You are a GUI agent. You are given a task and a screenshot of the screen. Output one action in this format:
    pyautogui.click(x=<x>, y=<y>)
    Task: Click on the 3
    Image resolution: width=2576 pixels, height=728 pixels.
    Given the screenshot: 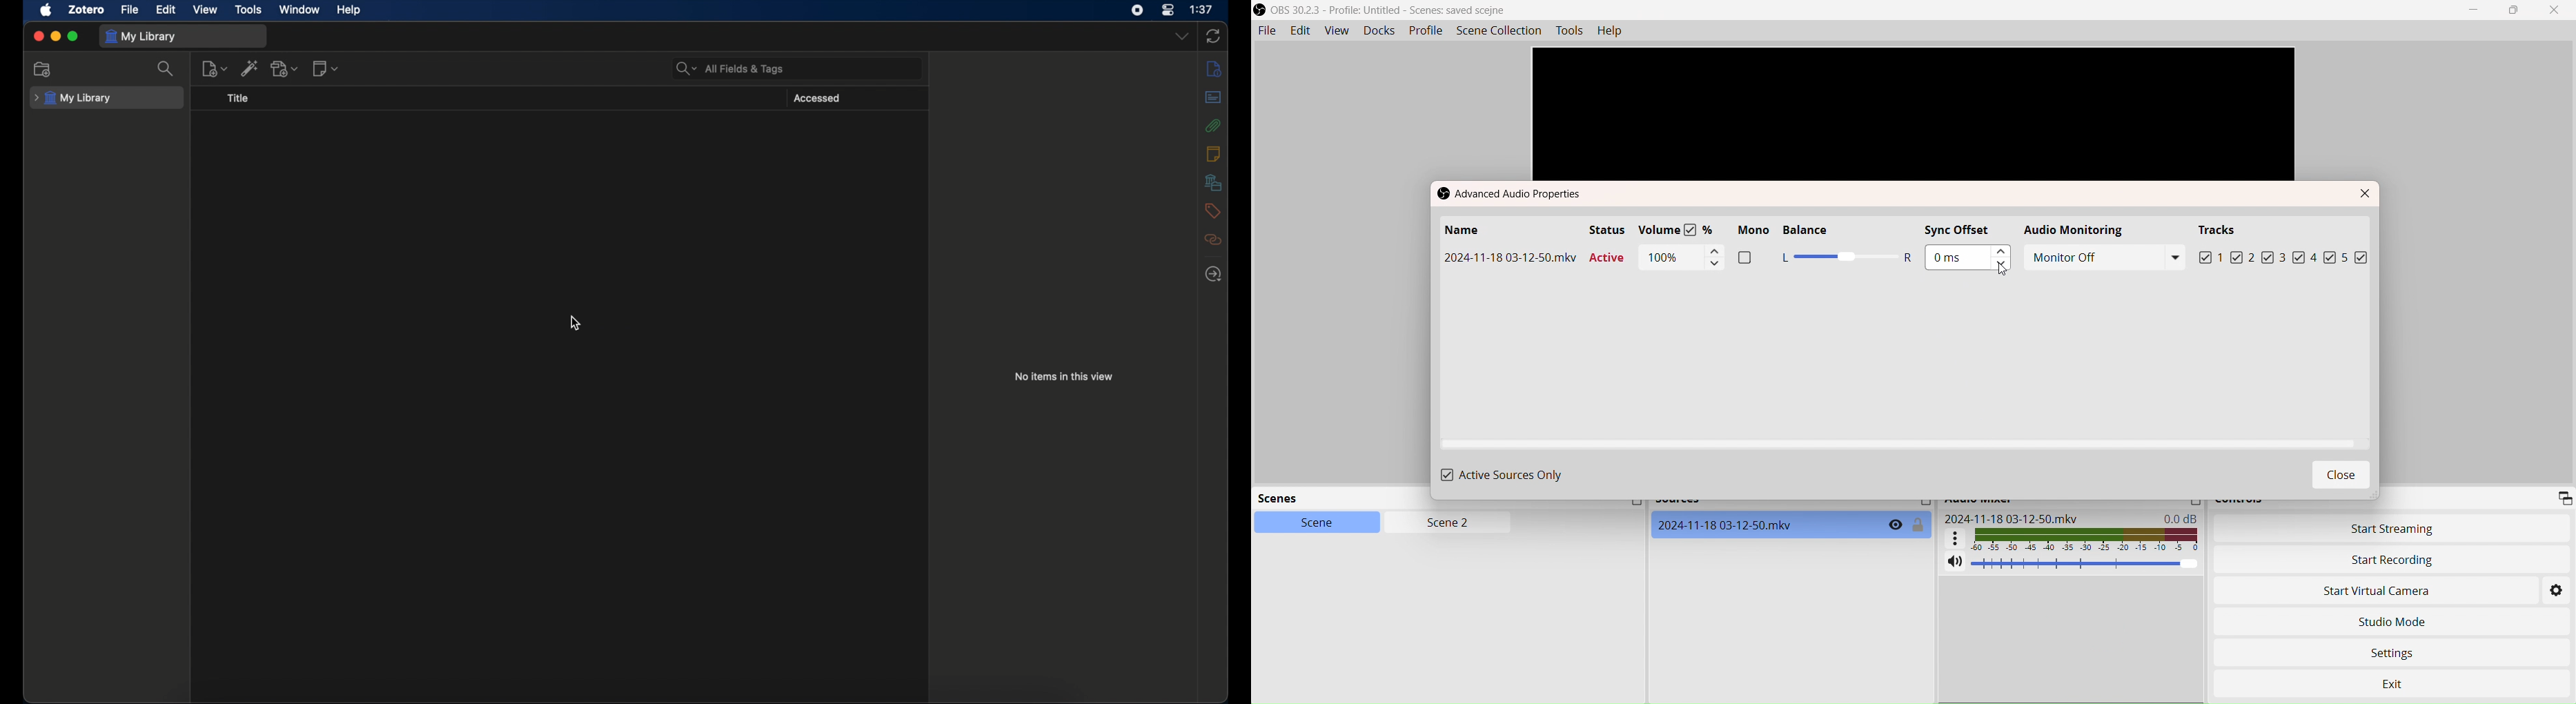 What is the action you would take?
    pyautogui.click(x=2291, y=257)
    